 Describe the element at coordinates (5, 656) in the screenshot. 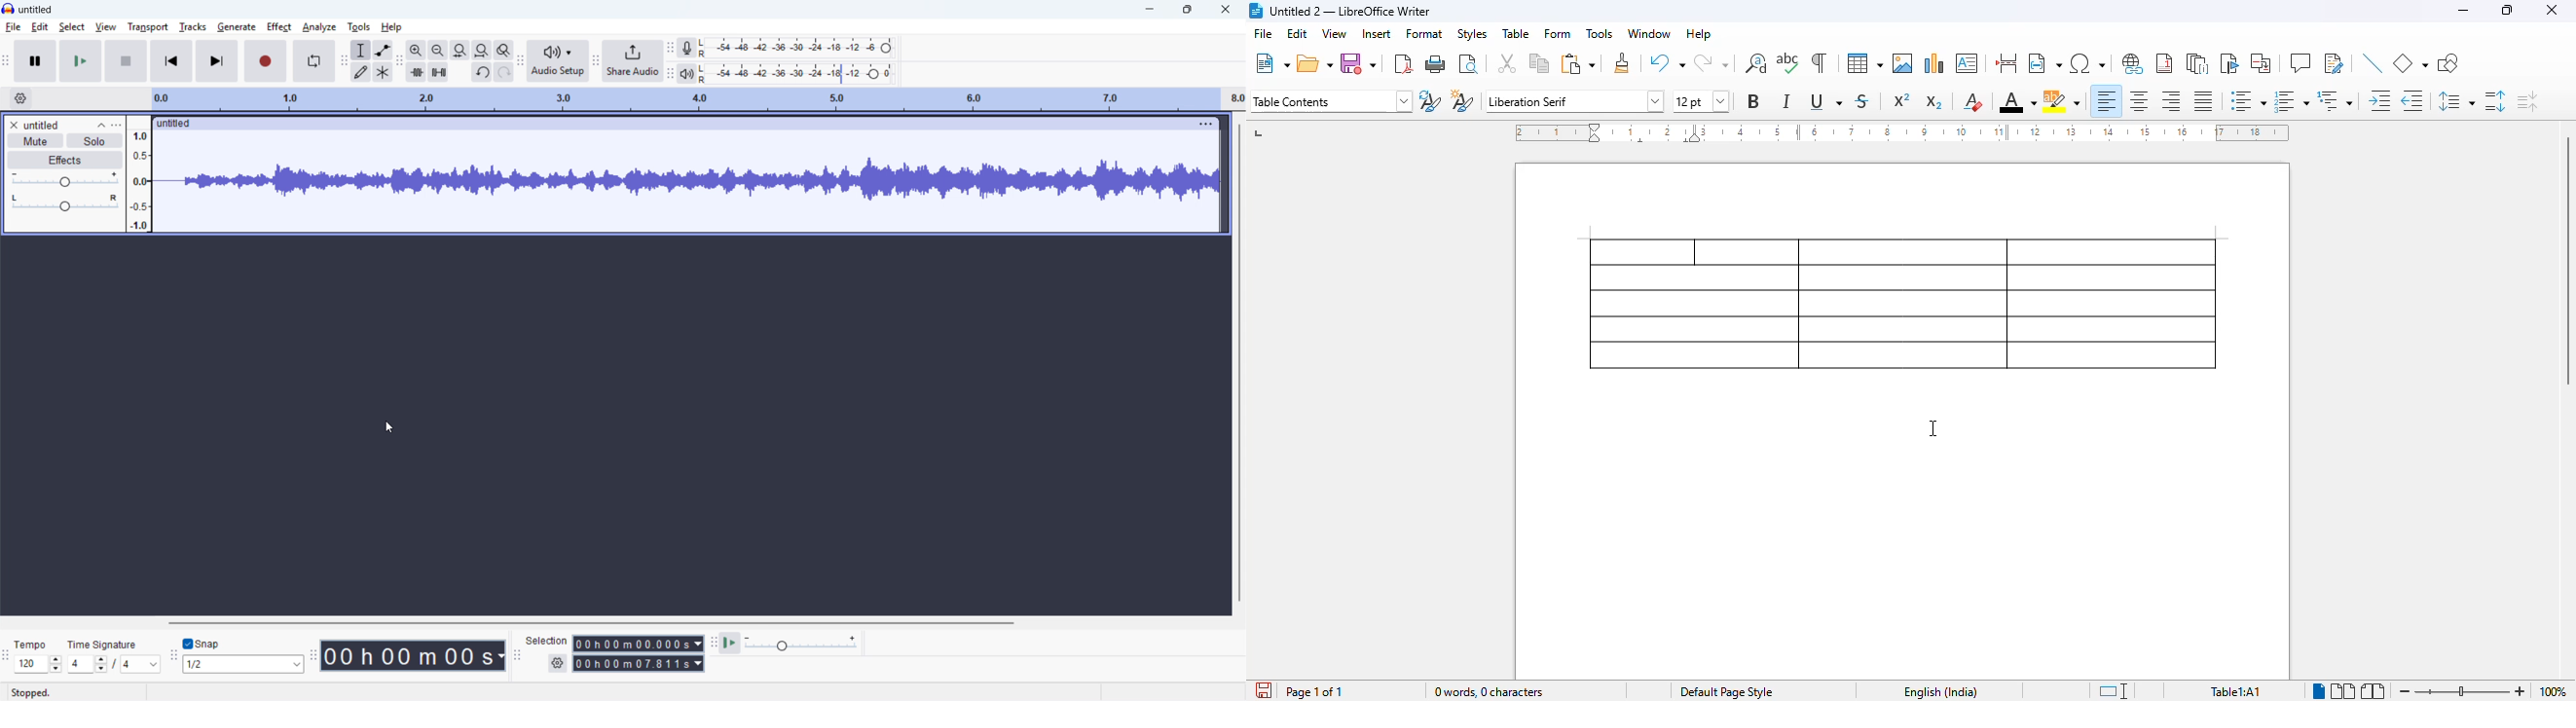

I see `time signature toolbar` at that location.